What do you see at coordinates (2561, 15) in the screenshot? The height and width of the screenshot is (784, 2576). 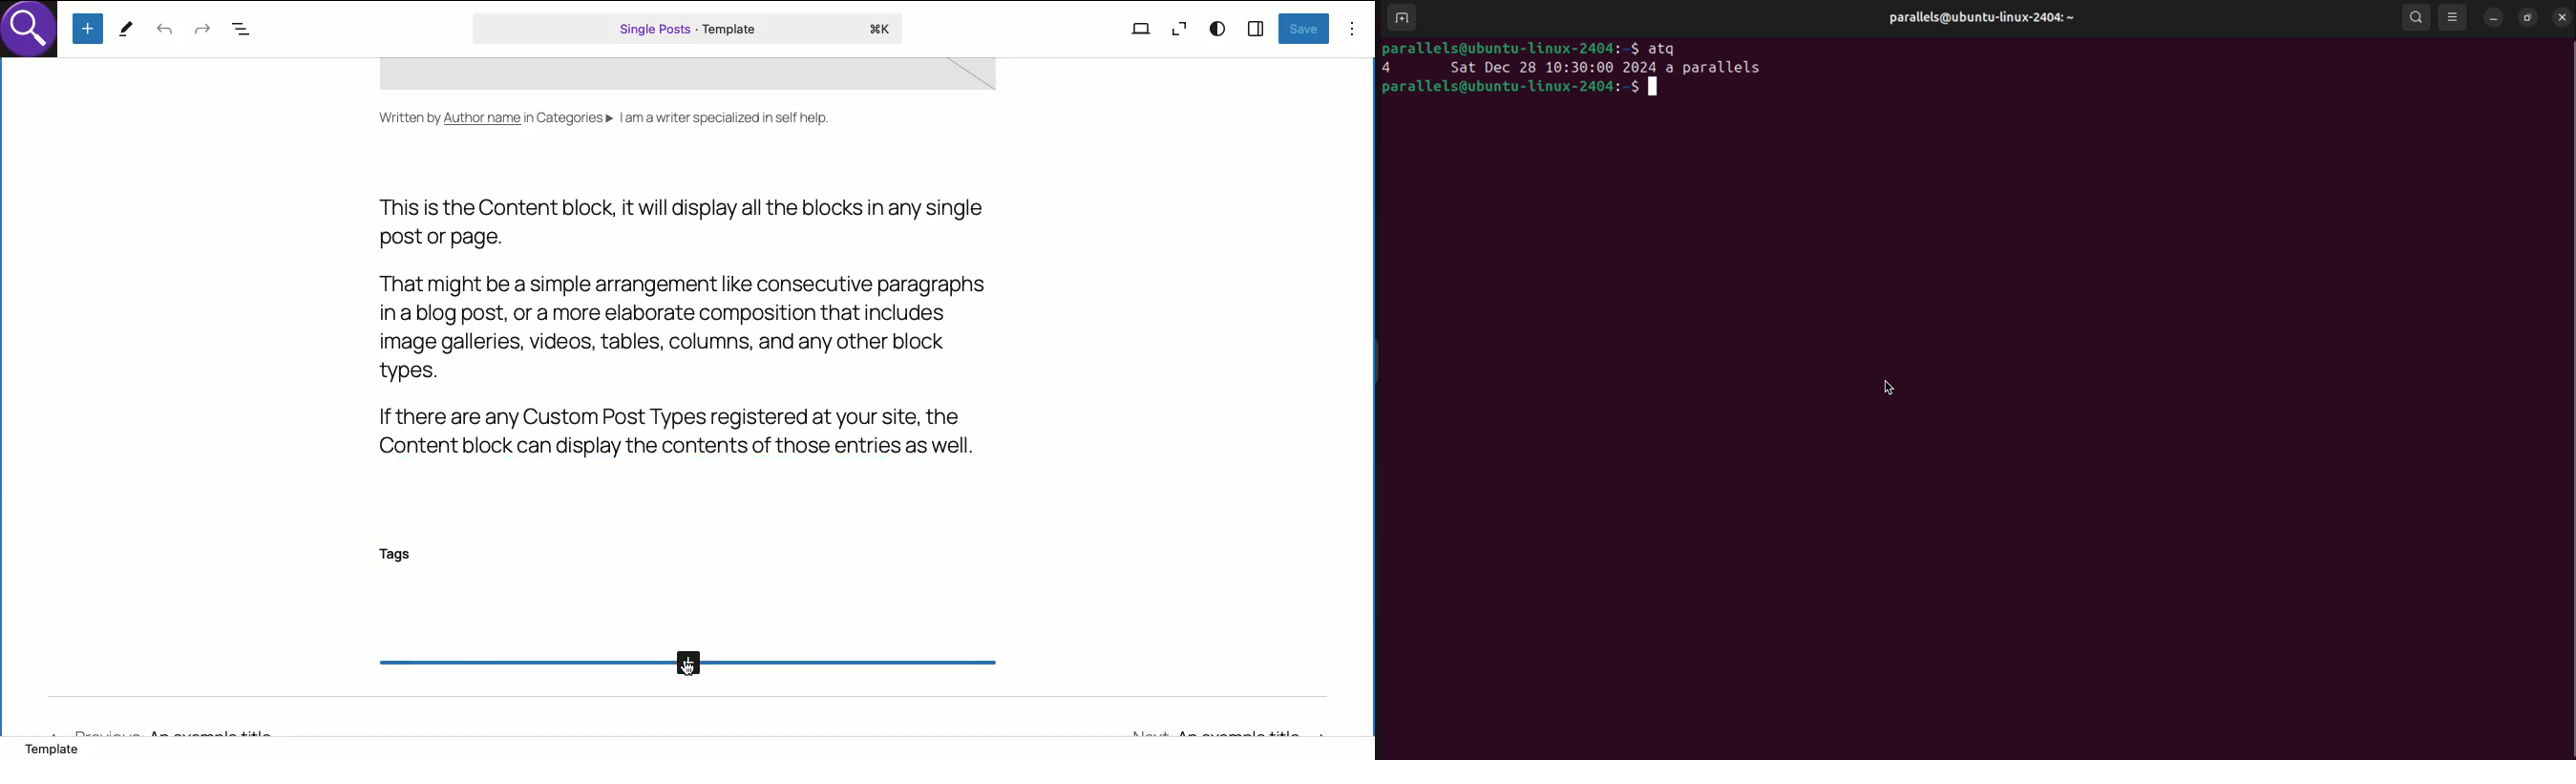 I see `close` at bounding box center [2561, 15].